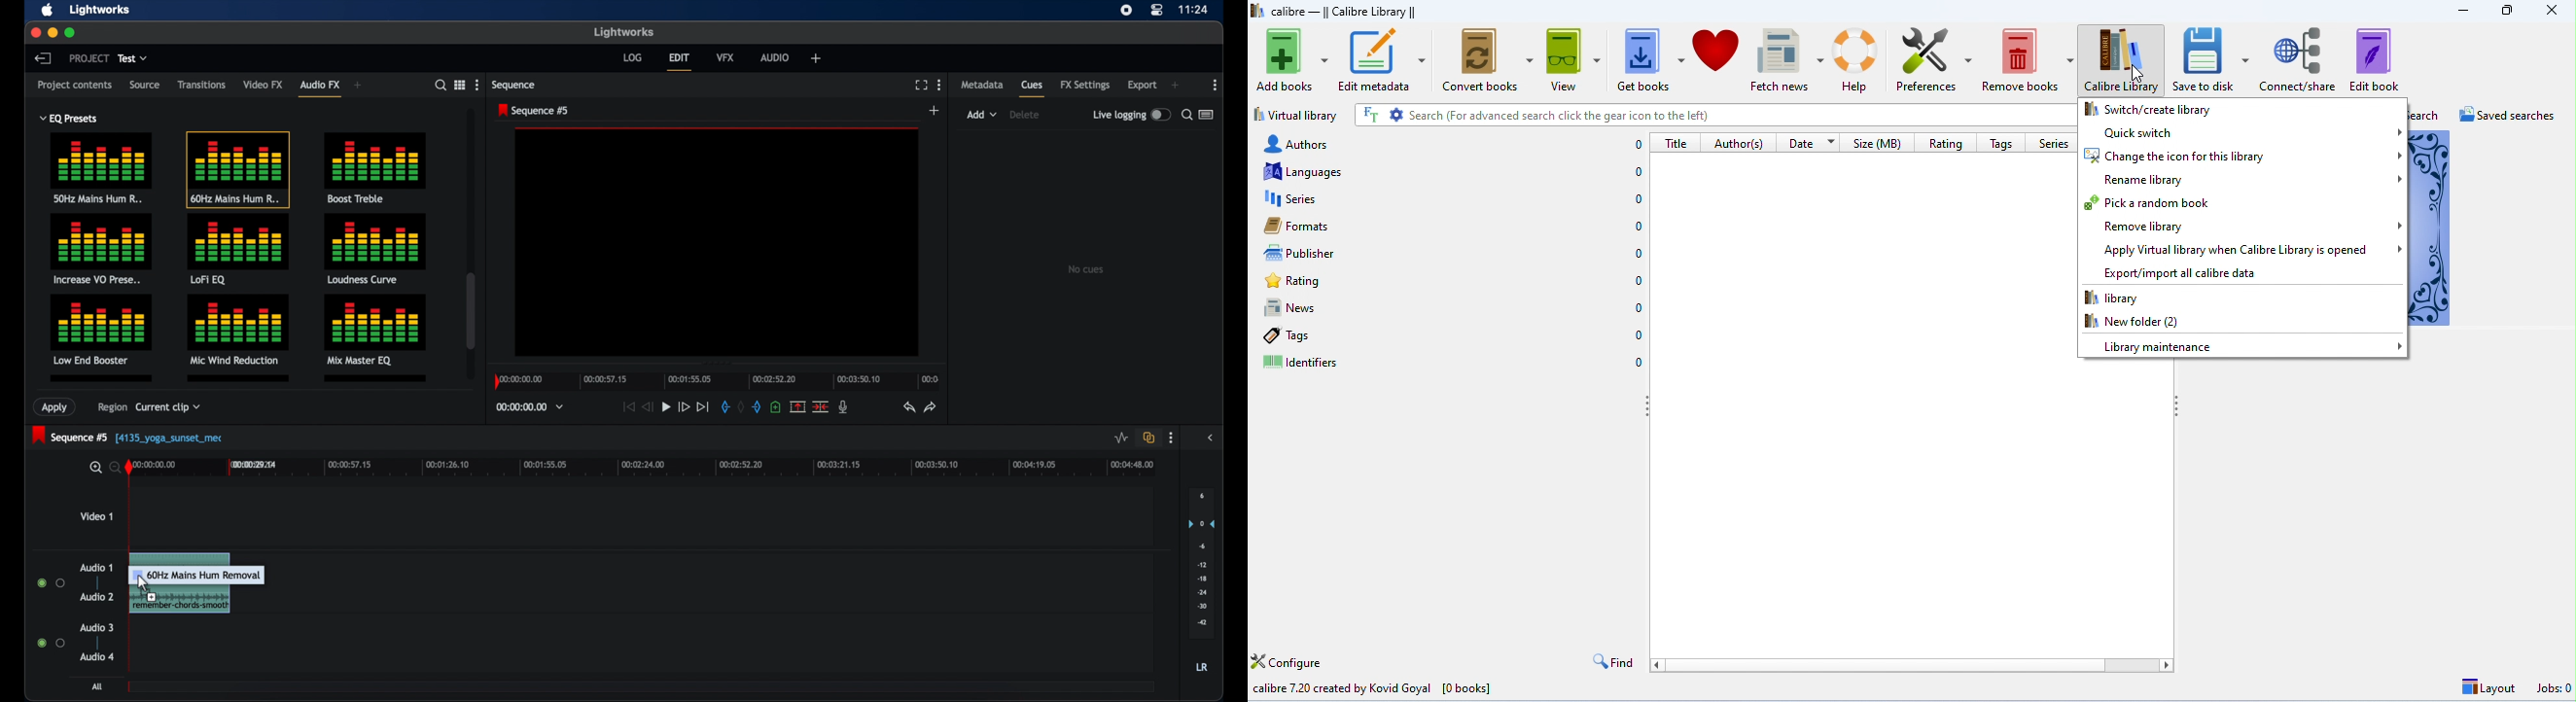 Image resolution: width=2576 pixels, height=728 pixels. What do you see at coordinates (2552, 13) in the screenshot?
I see `close` at bounding box center [2552, 13].